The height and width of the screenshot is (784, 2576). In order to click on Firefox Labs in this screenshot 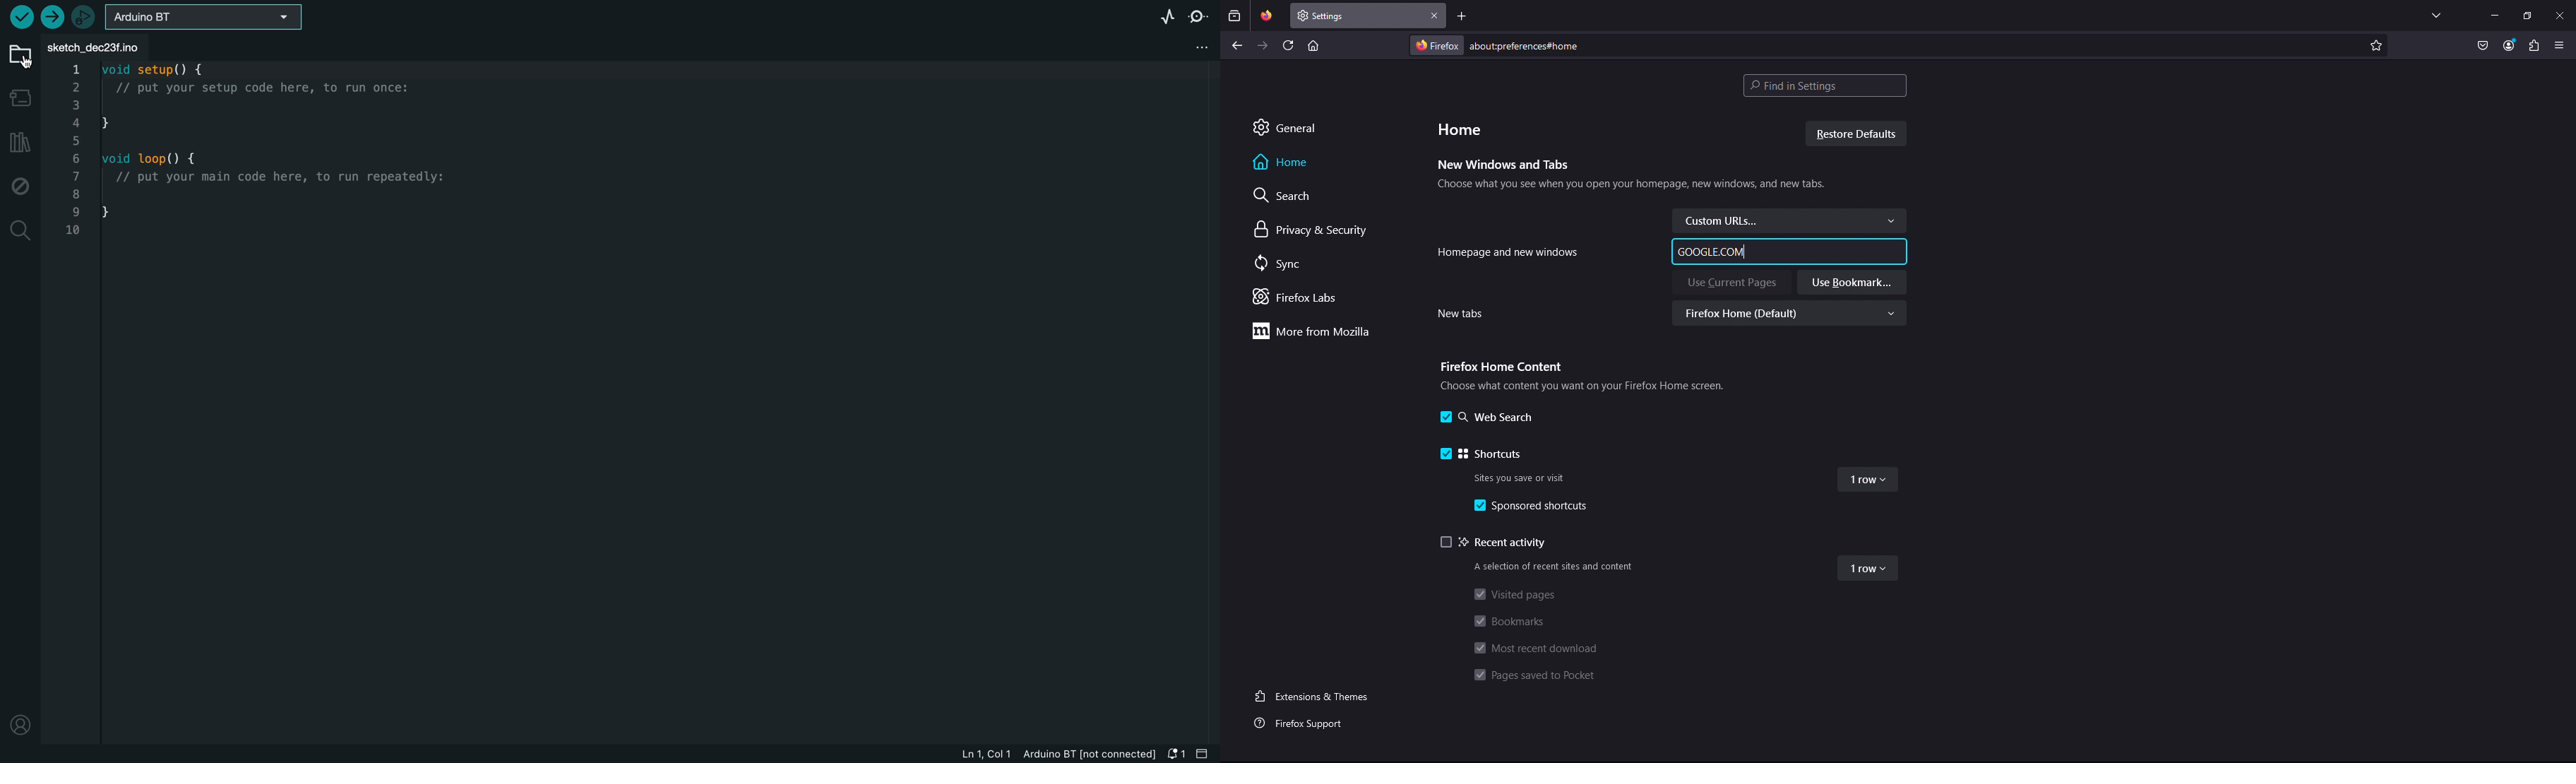, I will do `click(1300, 298)`.